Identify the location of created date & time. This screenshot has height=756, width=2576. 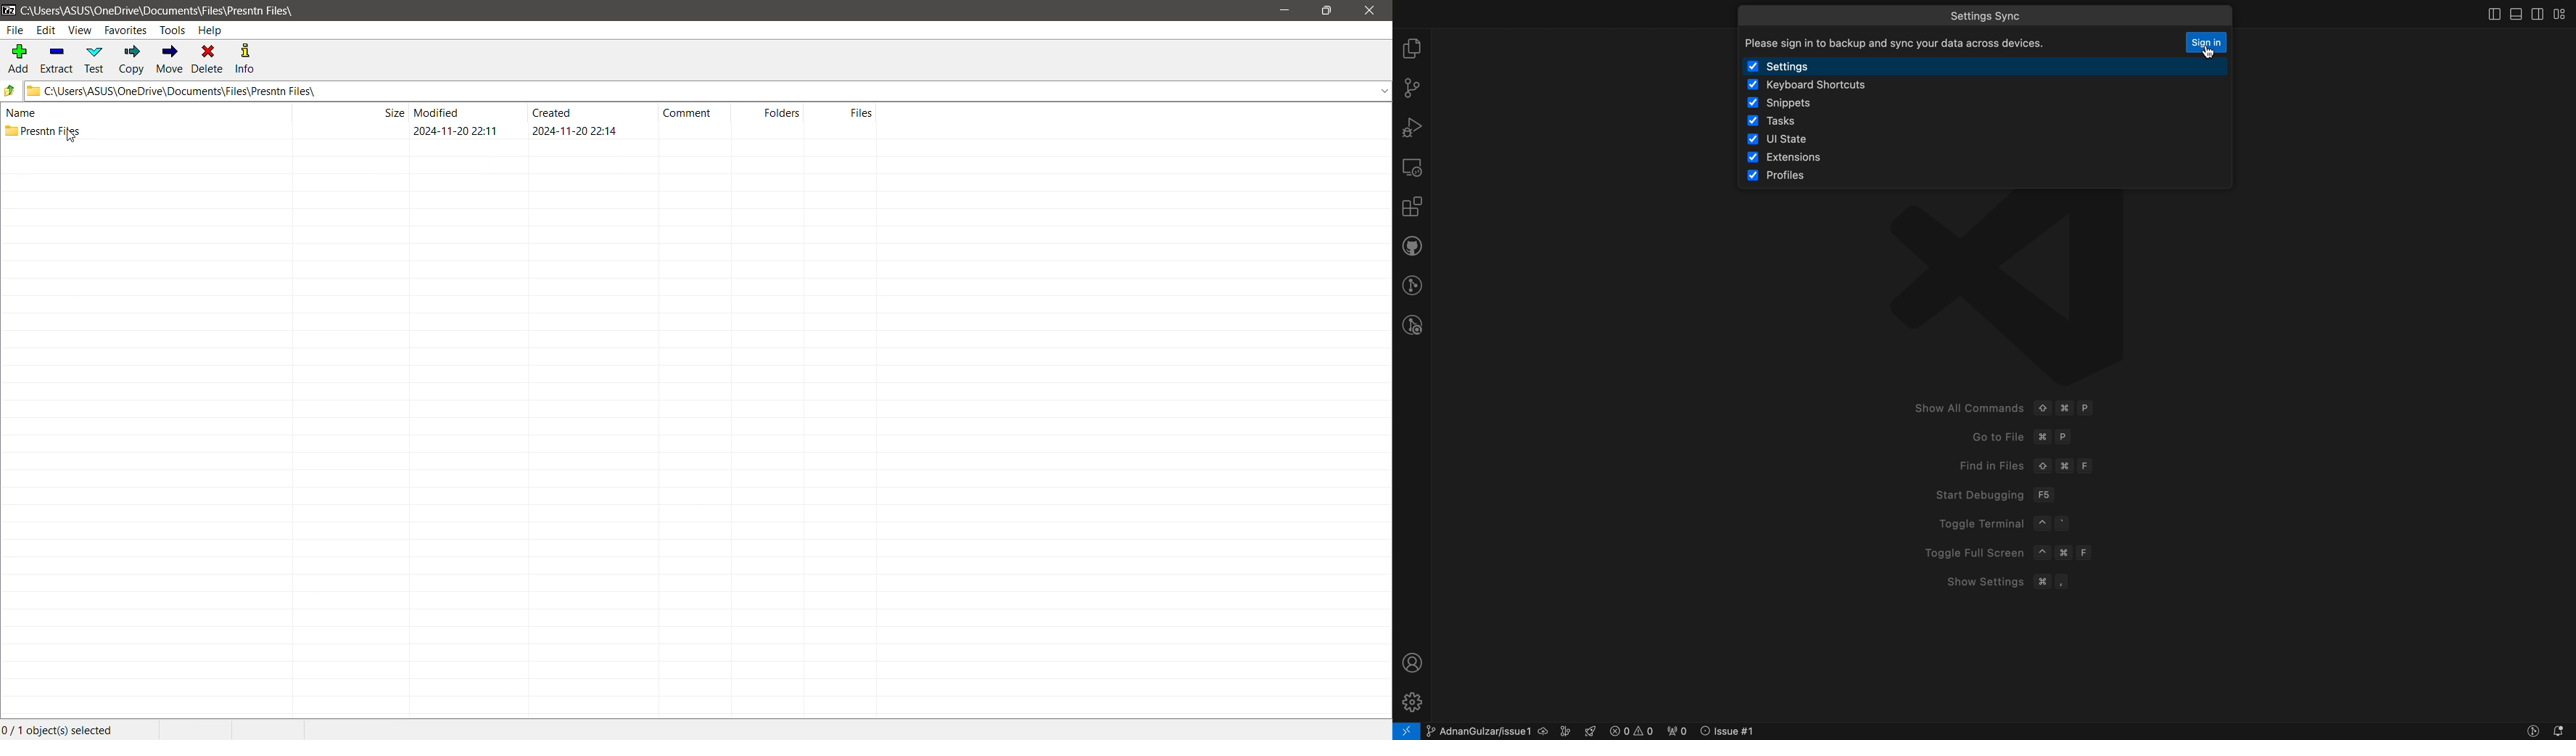
(574, 131).